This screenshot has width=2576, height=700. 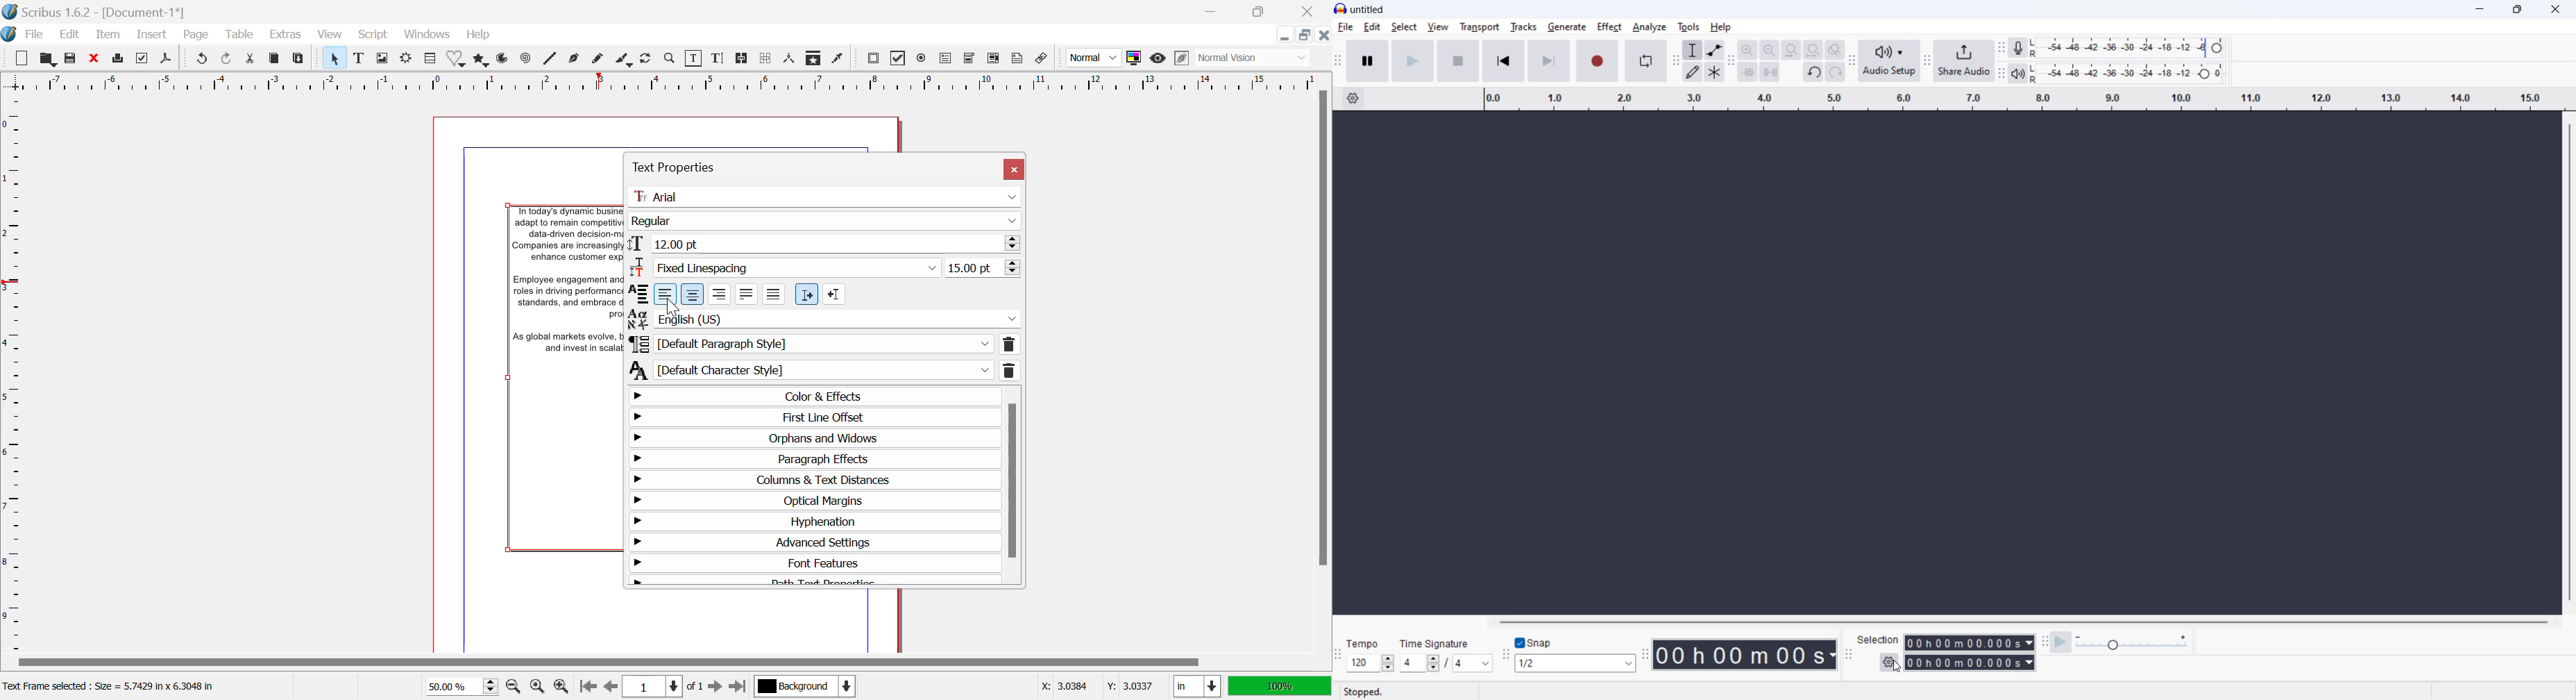 What do you see at coordinates (811, 562) in the screenshot?
I see `Font Features` at bounding box center [811, 562].